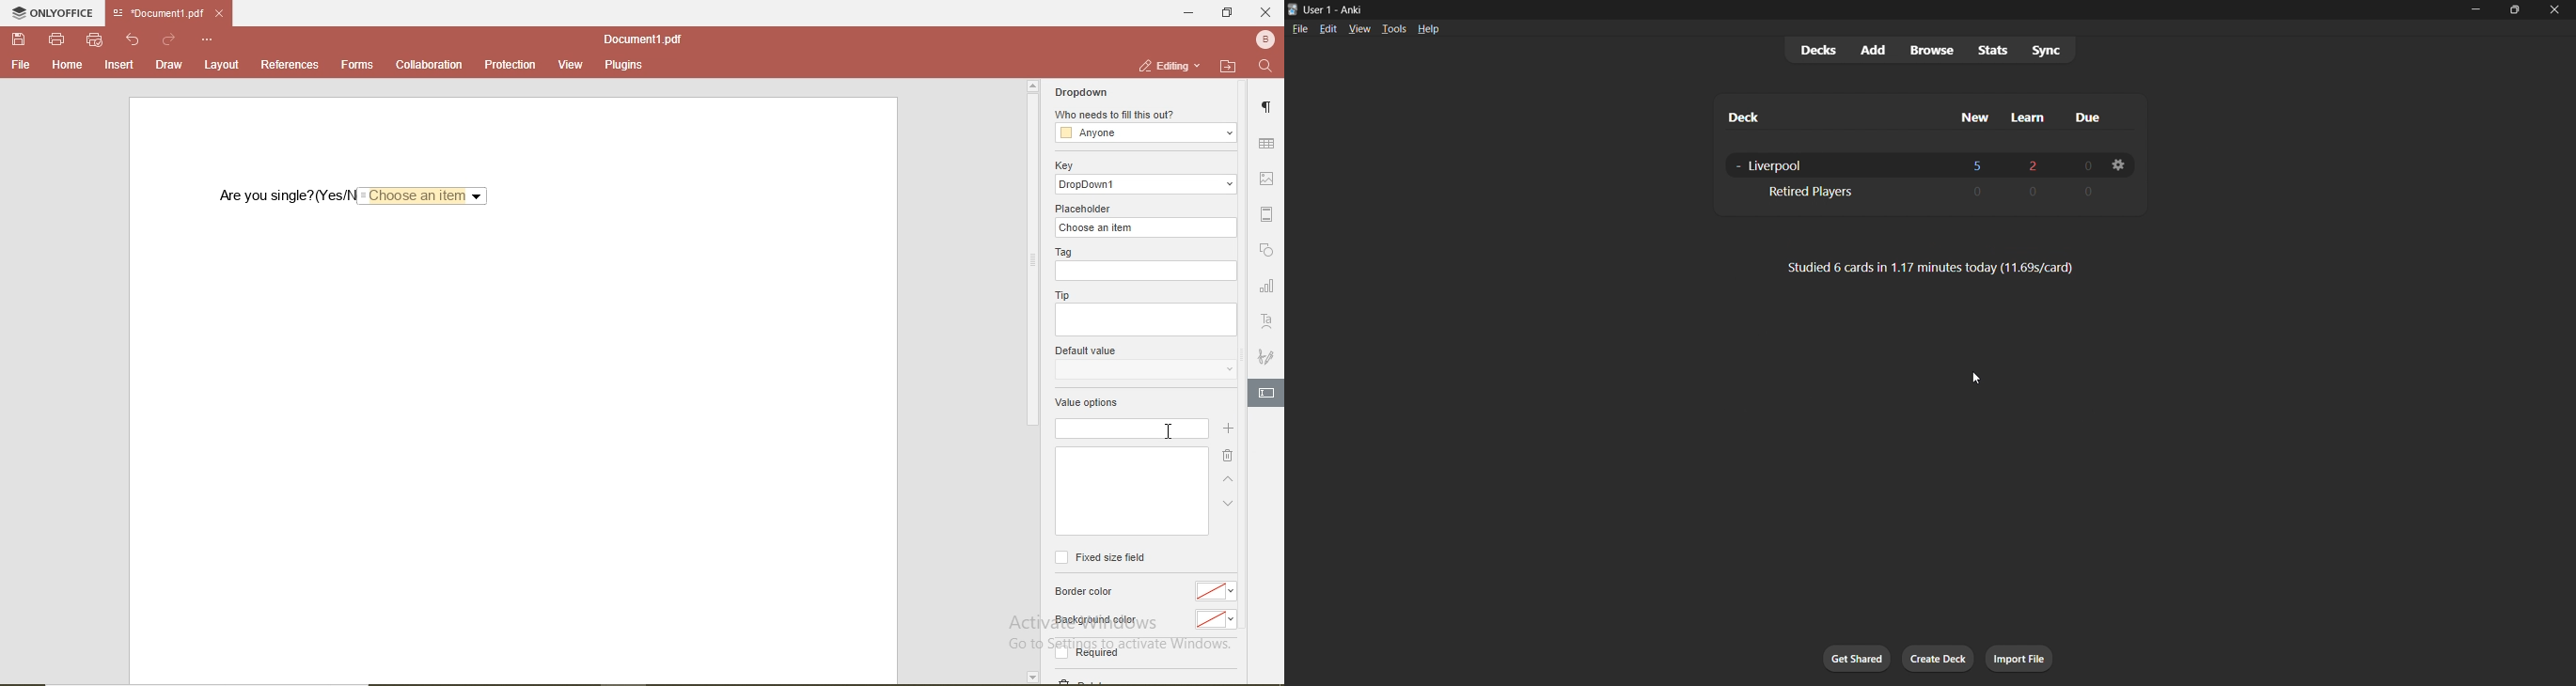 The height and width of the screenshot is (700, 2576). Describe the element at coordinates (1816, 119) in the screenshot. I see `deck name column` at that location.